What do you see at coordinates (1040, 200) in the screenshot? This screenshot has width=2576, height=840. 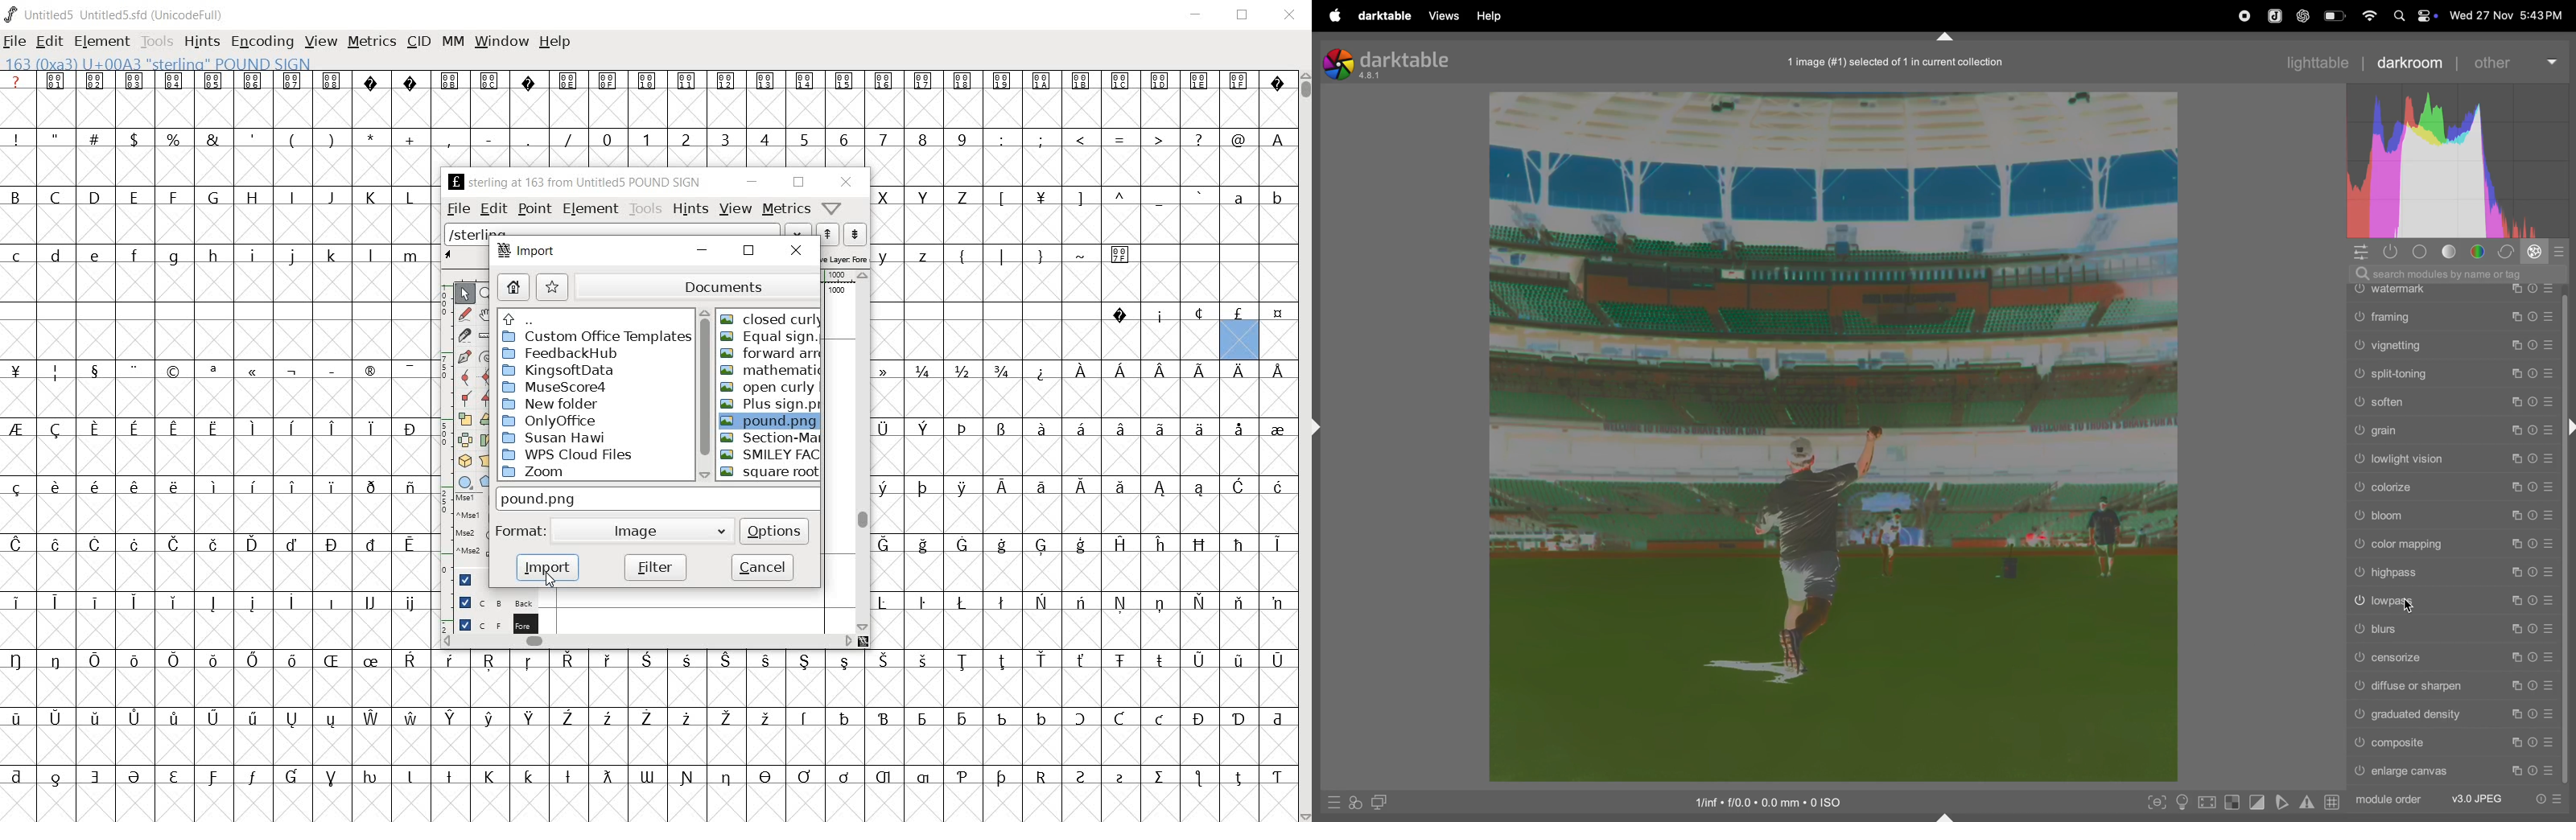 I see `Symbol` at bounding box center [1040, 200].